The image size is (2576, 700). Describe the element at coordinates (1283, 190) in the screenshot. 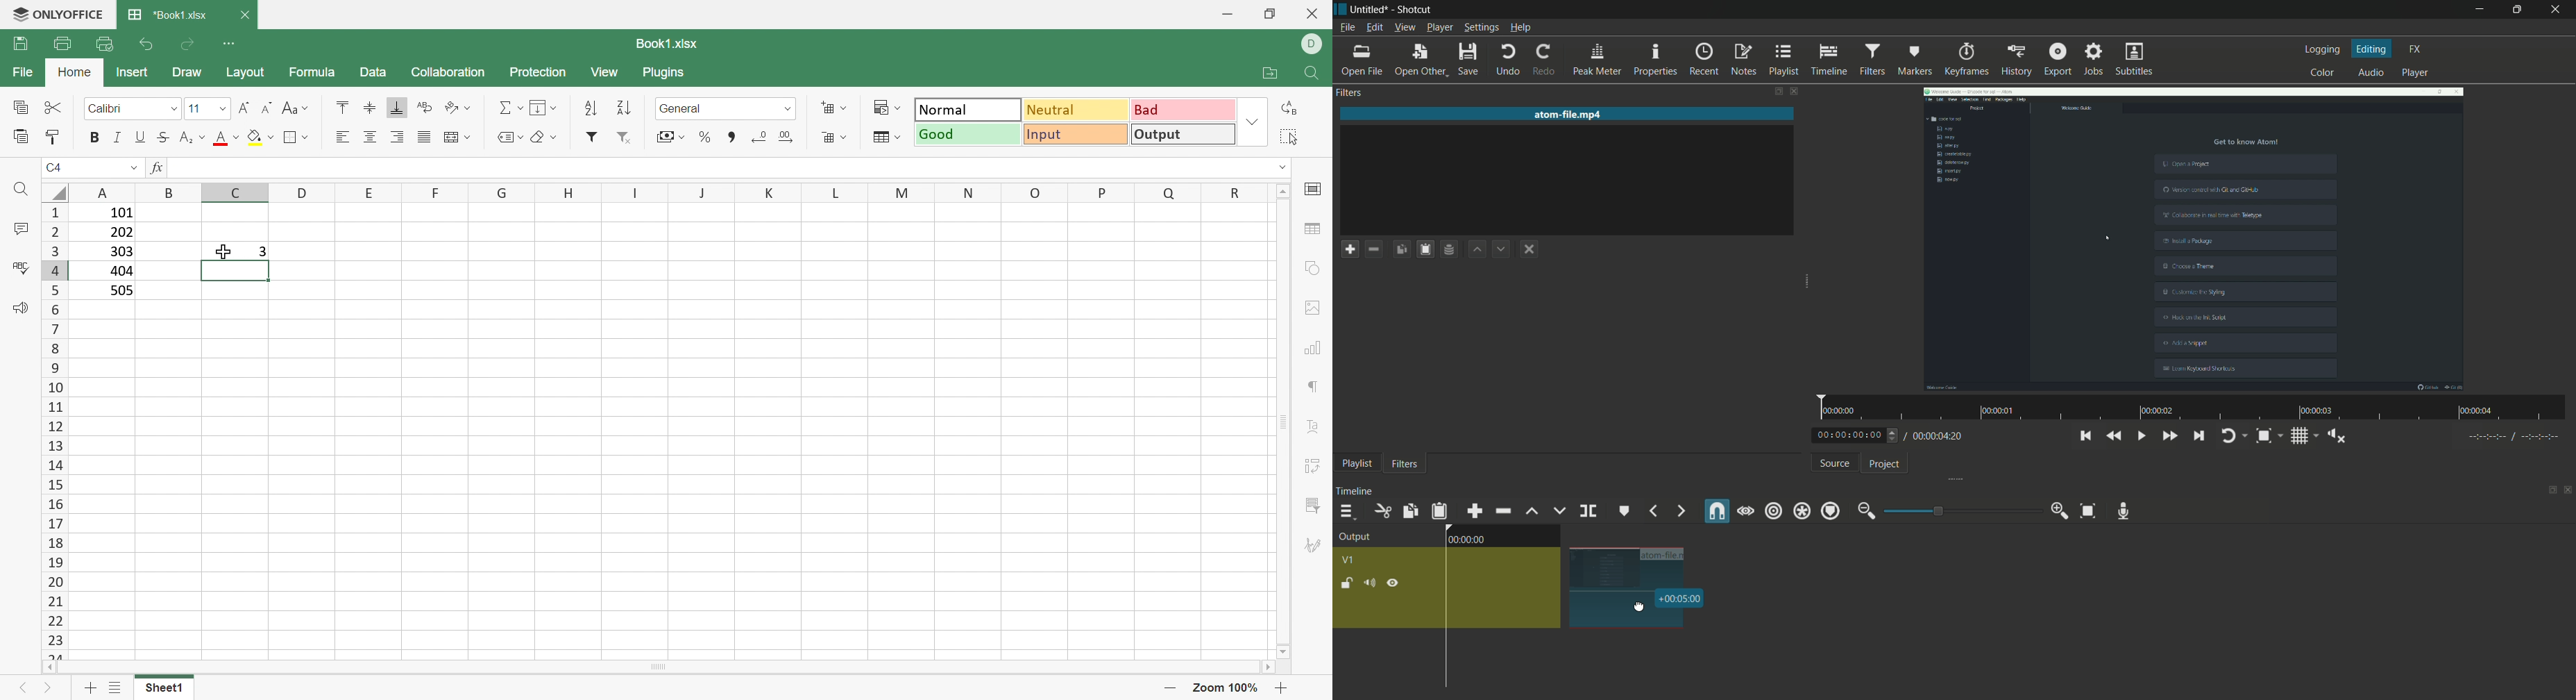

I see `Scroll Up settings` at that location.